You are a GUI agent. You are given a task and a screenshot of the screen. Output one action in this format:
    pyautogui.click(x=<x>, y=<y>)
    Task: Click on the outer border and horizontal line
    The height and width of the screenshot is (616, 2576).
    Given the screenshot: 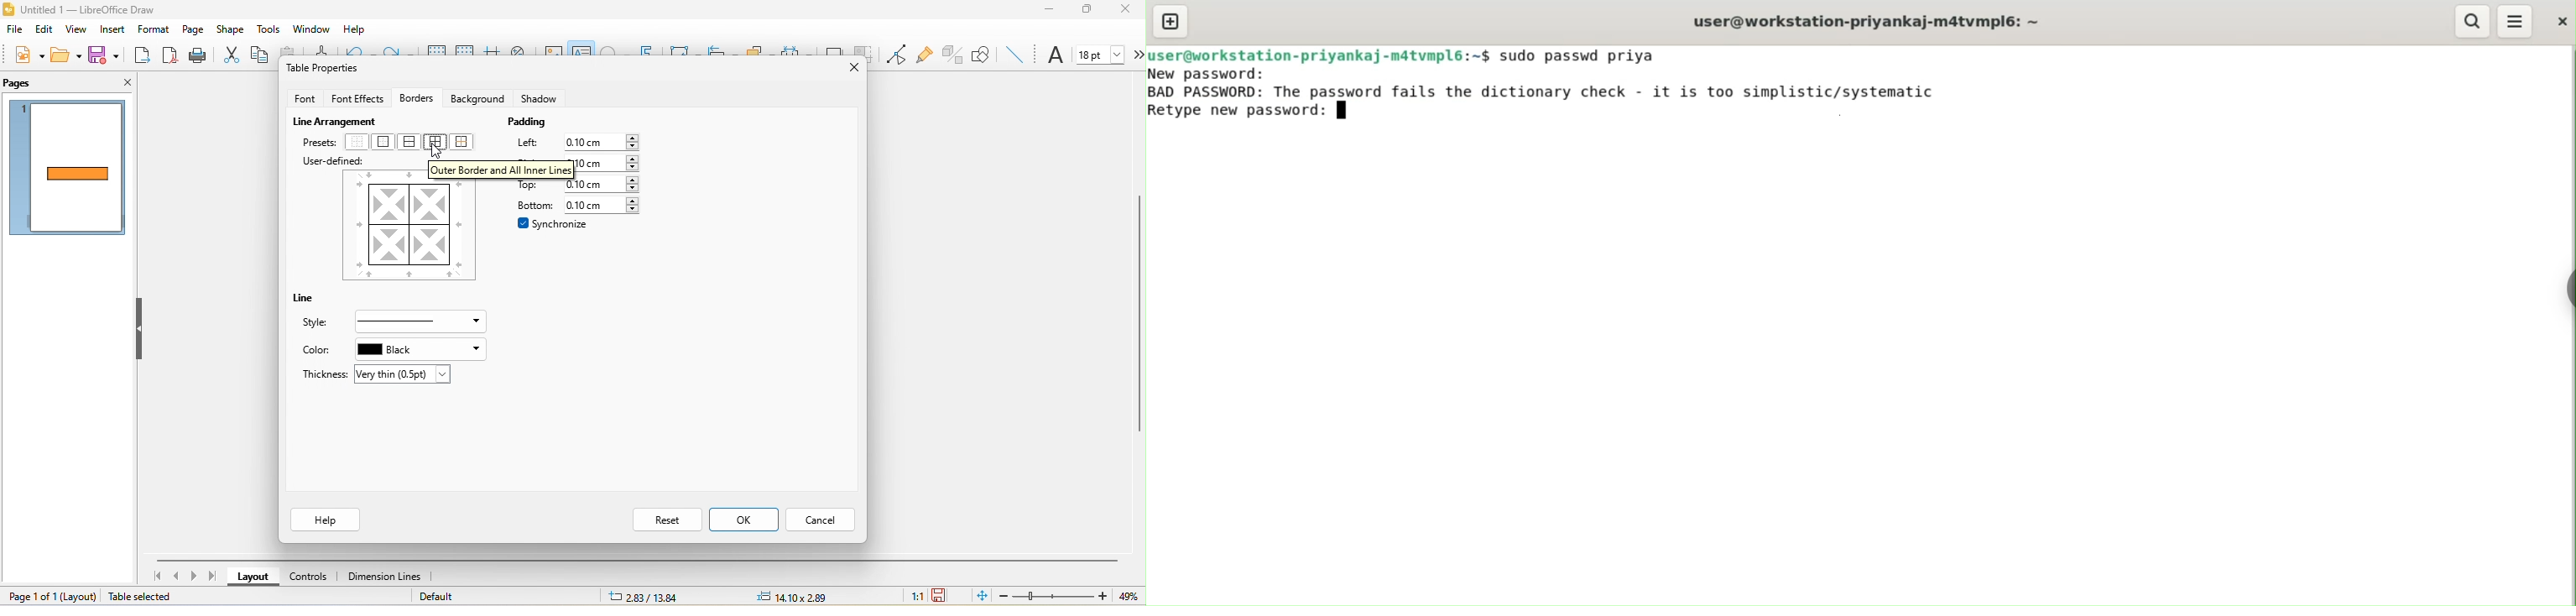 What is the action you would take?
    pyautogui.click(x=411, y=143)
    